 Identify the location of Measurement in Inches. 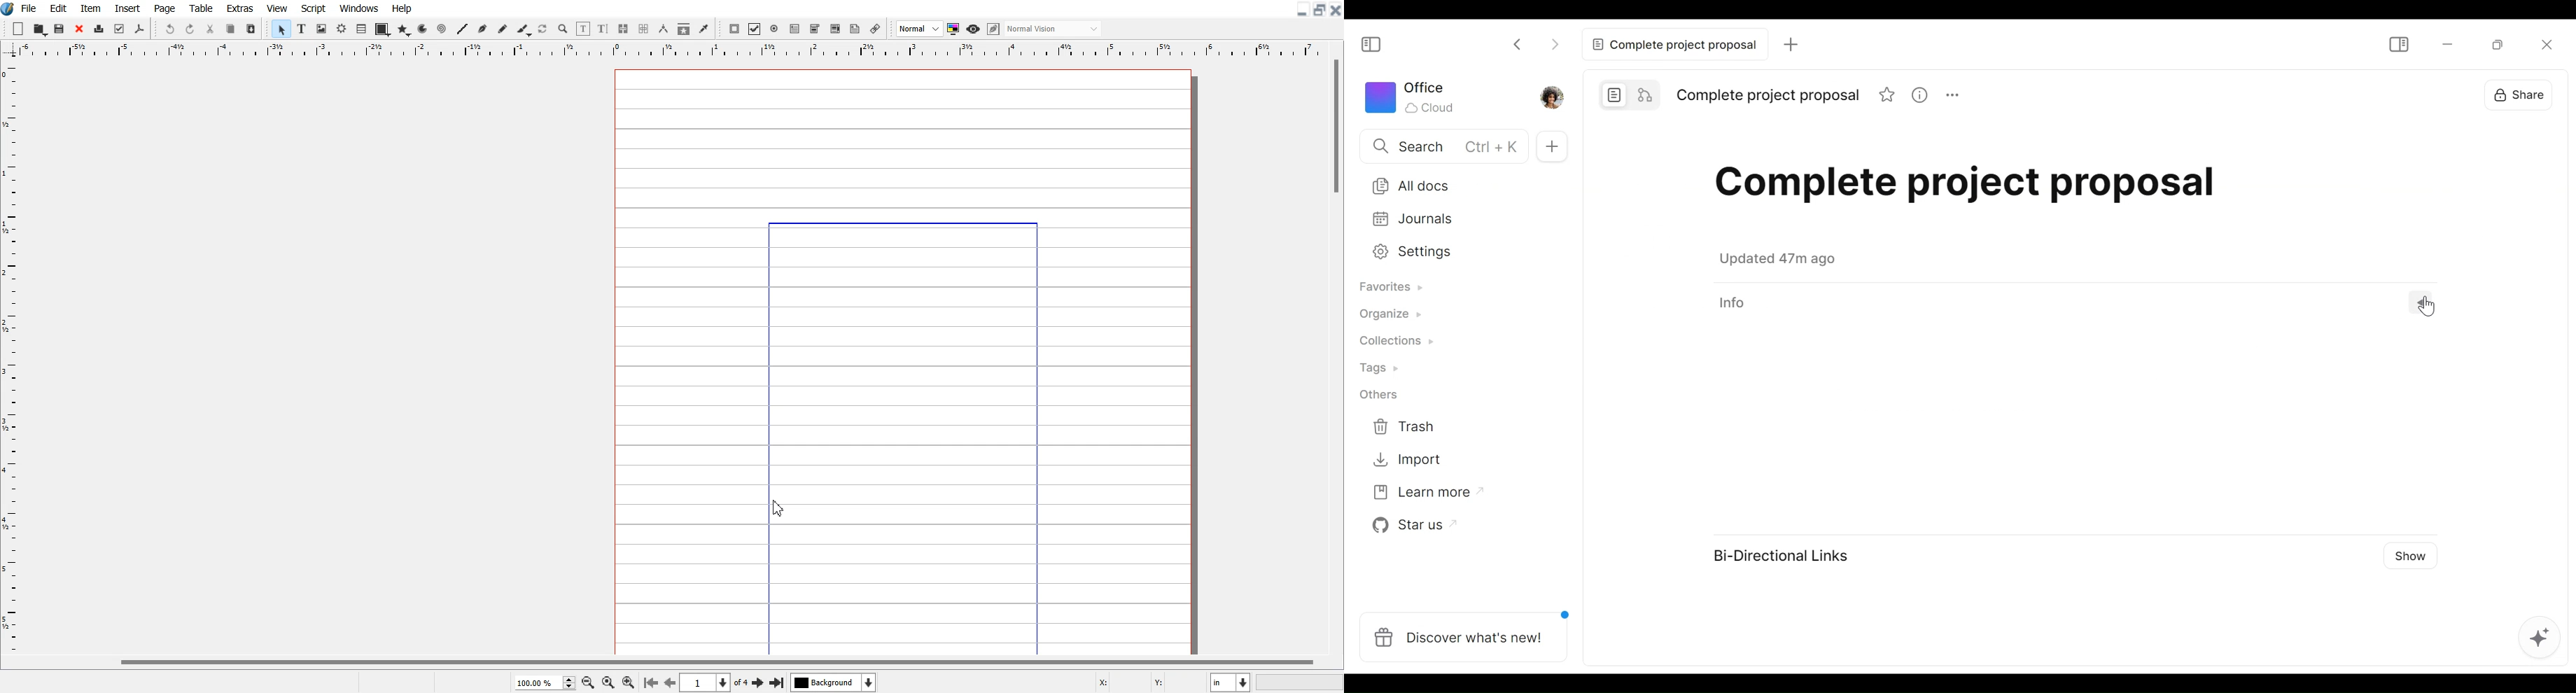
(1231, 682).